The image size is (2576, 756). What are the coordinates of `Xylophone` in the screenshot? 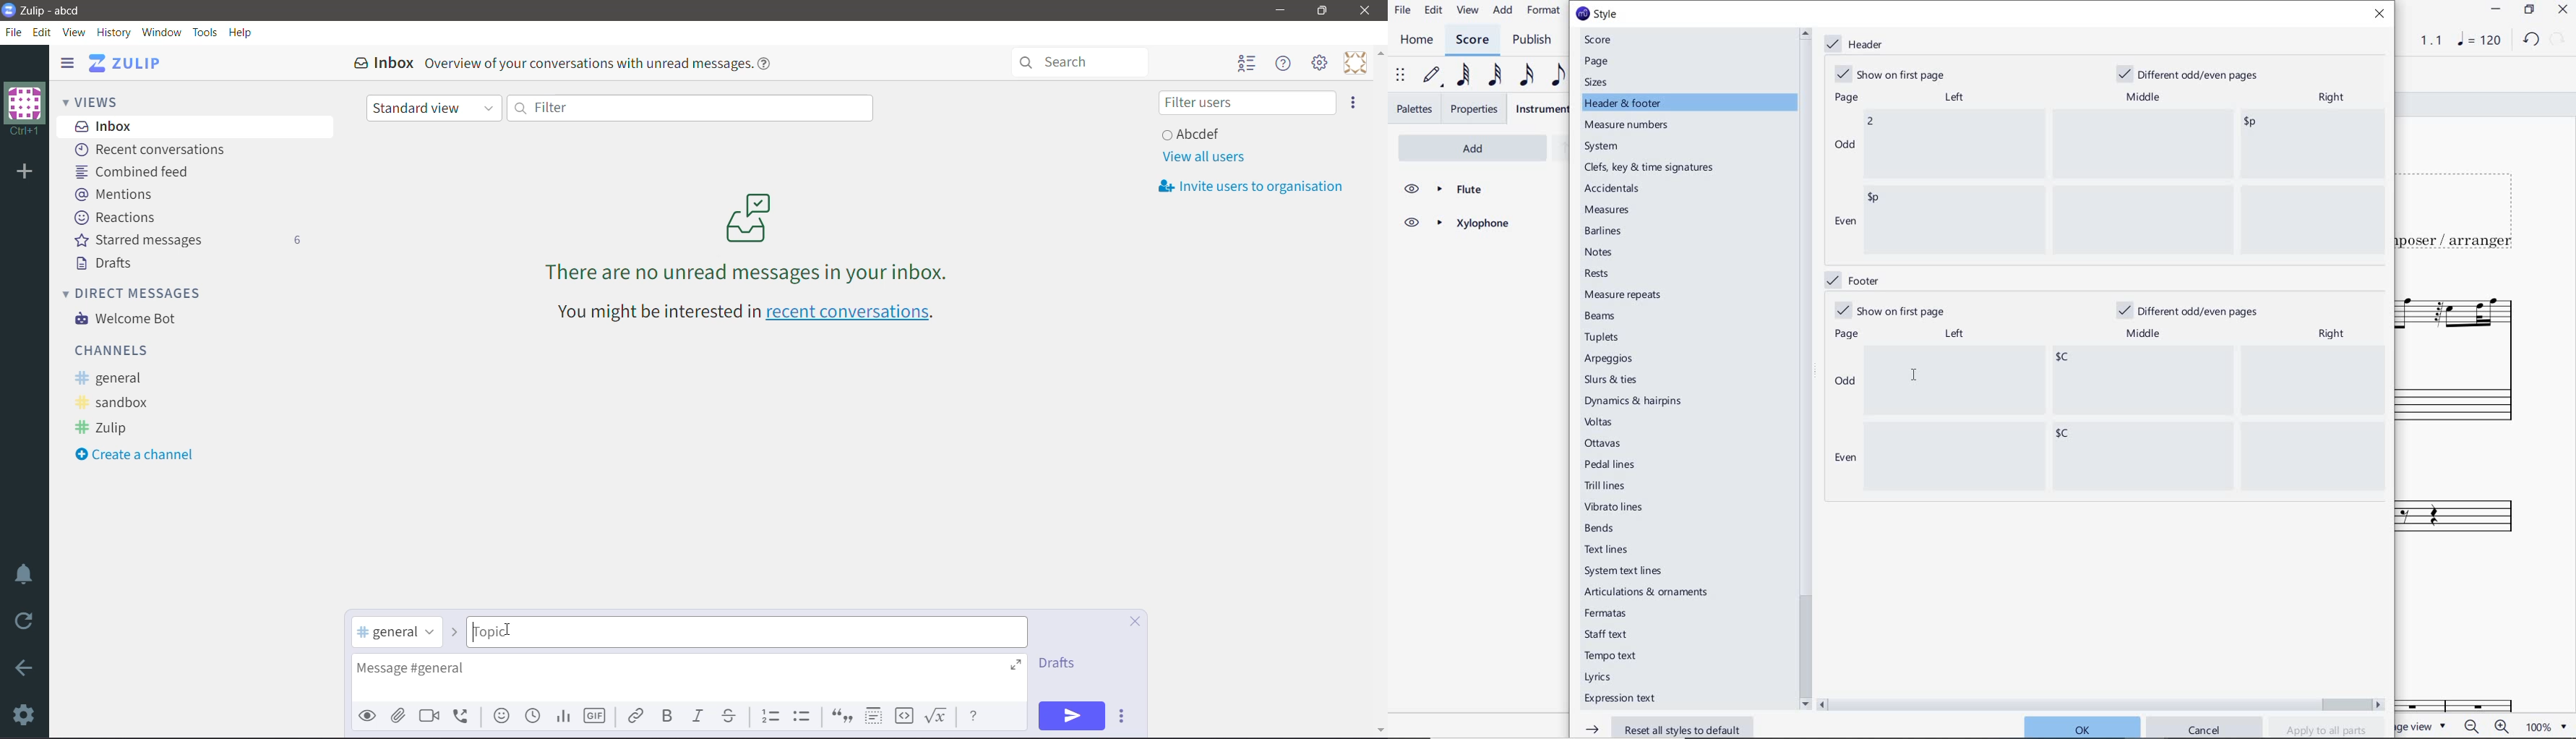 It's located at (2470, 500).